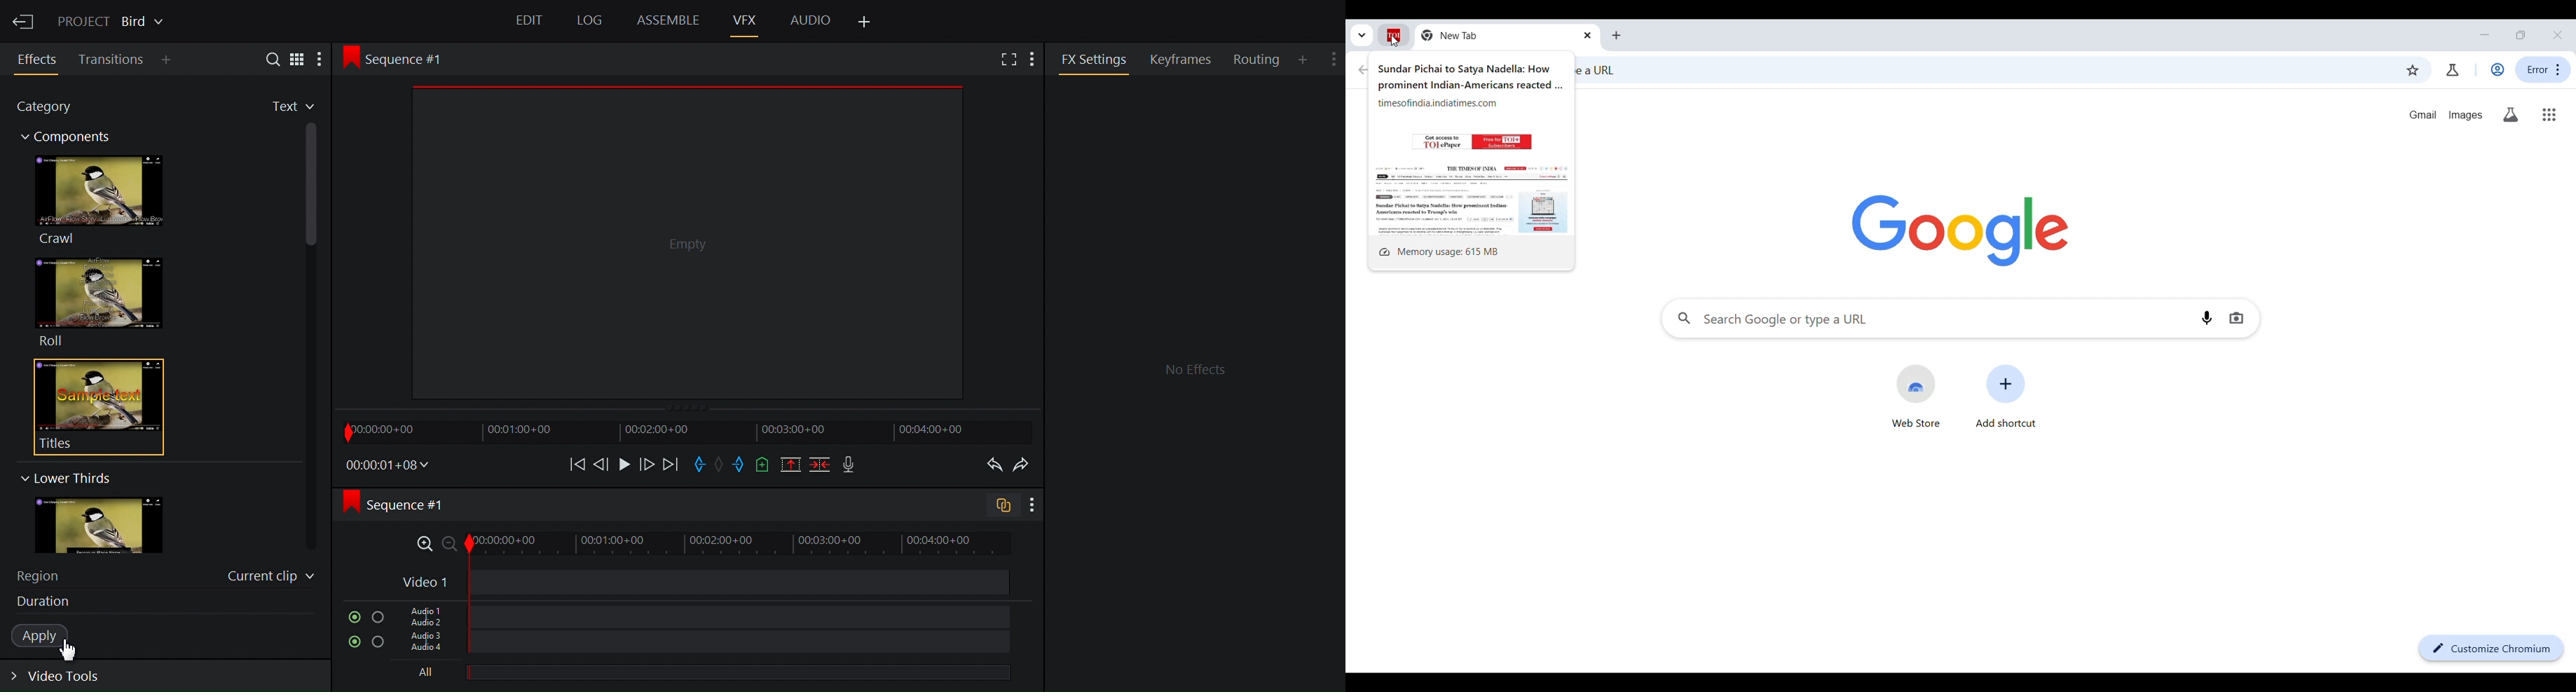  Describe the element at coordinates (46, 574) in the screenshot. I see `Region` at that location.